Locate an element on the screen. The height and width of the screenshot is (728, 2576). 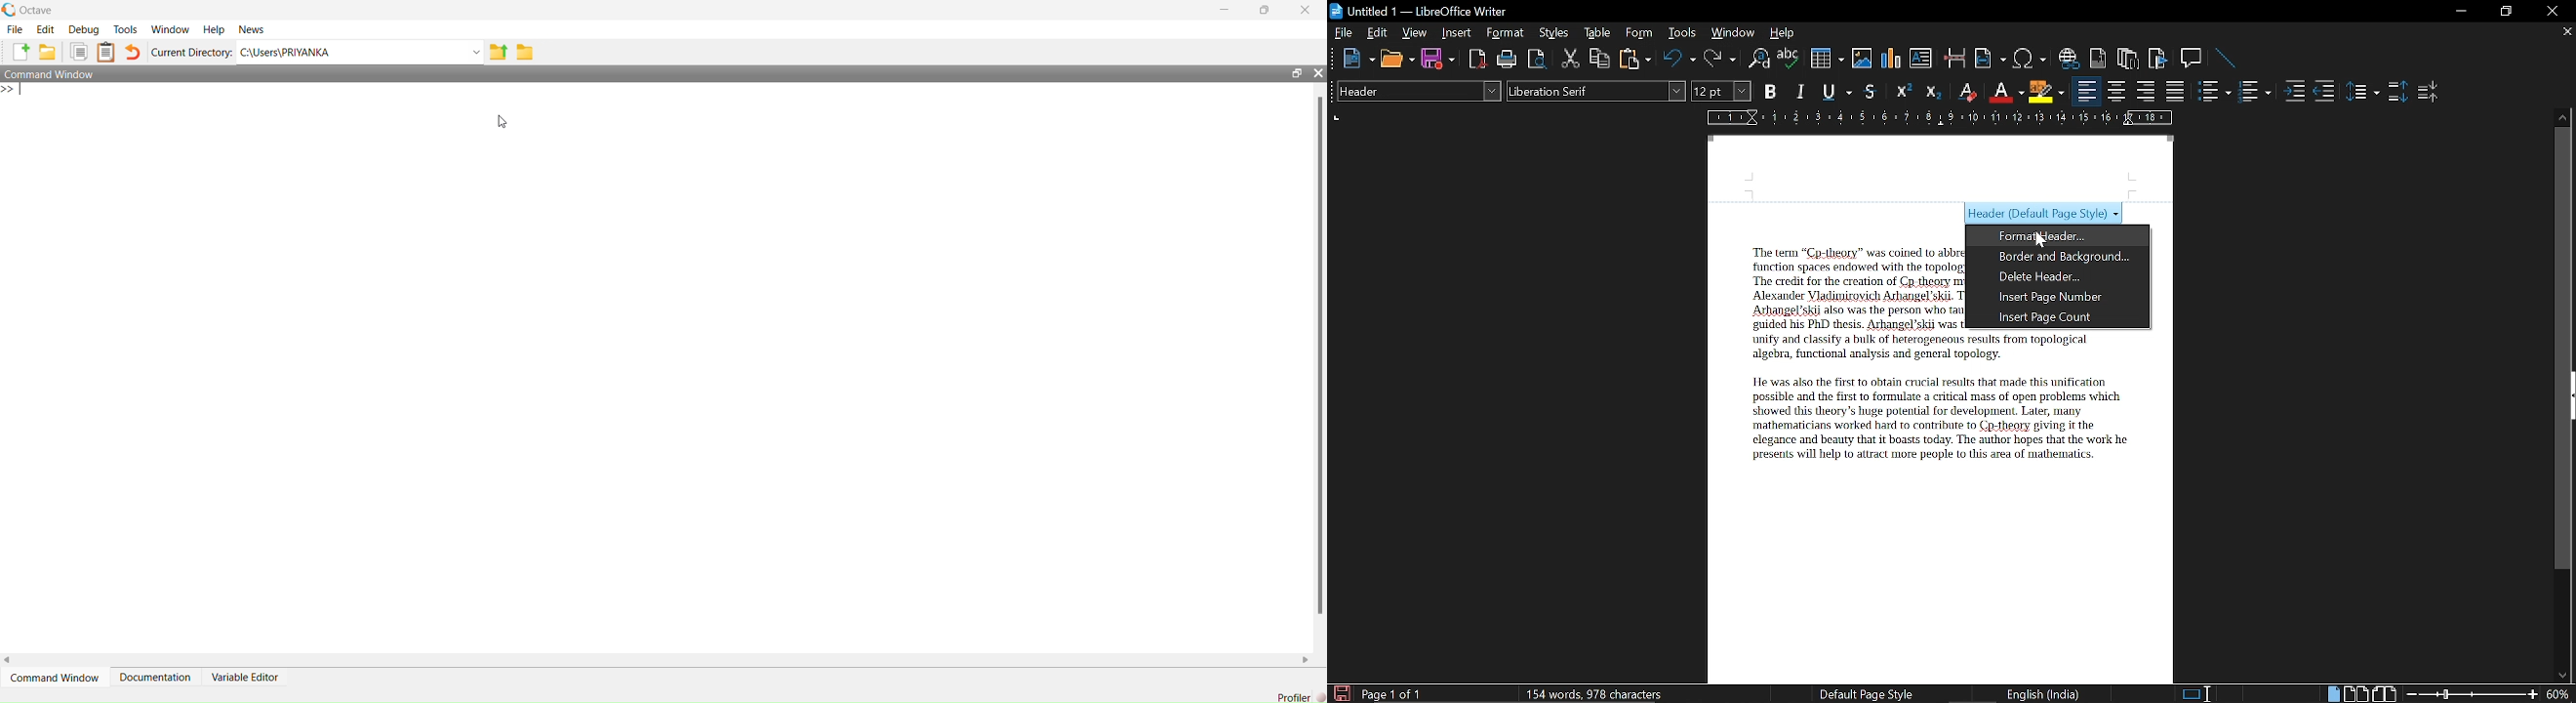
Increase indent is located at coordinates (2293, 91).